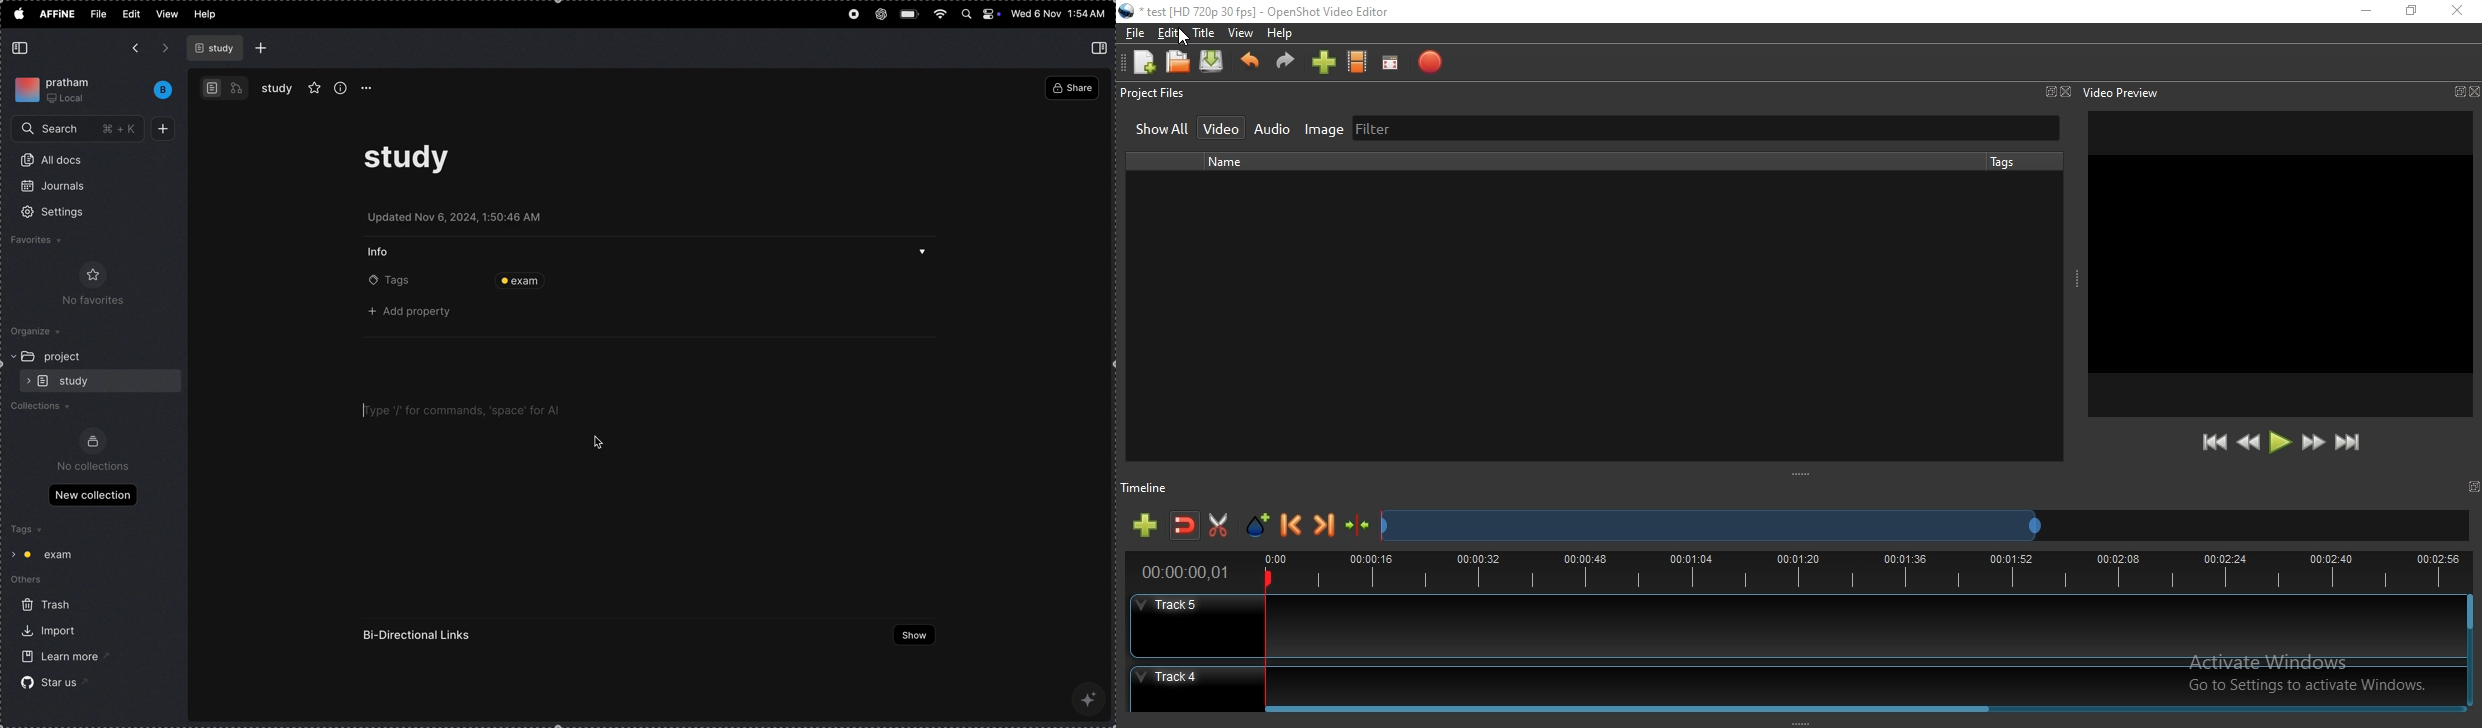  Describe the element at coordinates (25, 530) in the screenshot. I see `tags` at that location.